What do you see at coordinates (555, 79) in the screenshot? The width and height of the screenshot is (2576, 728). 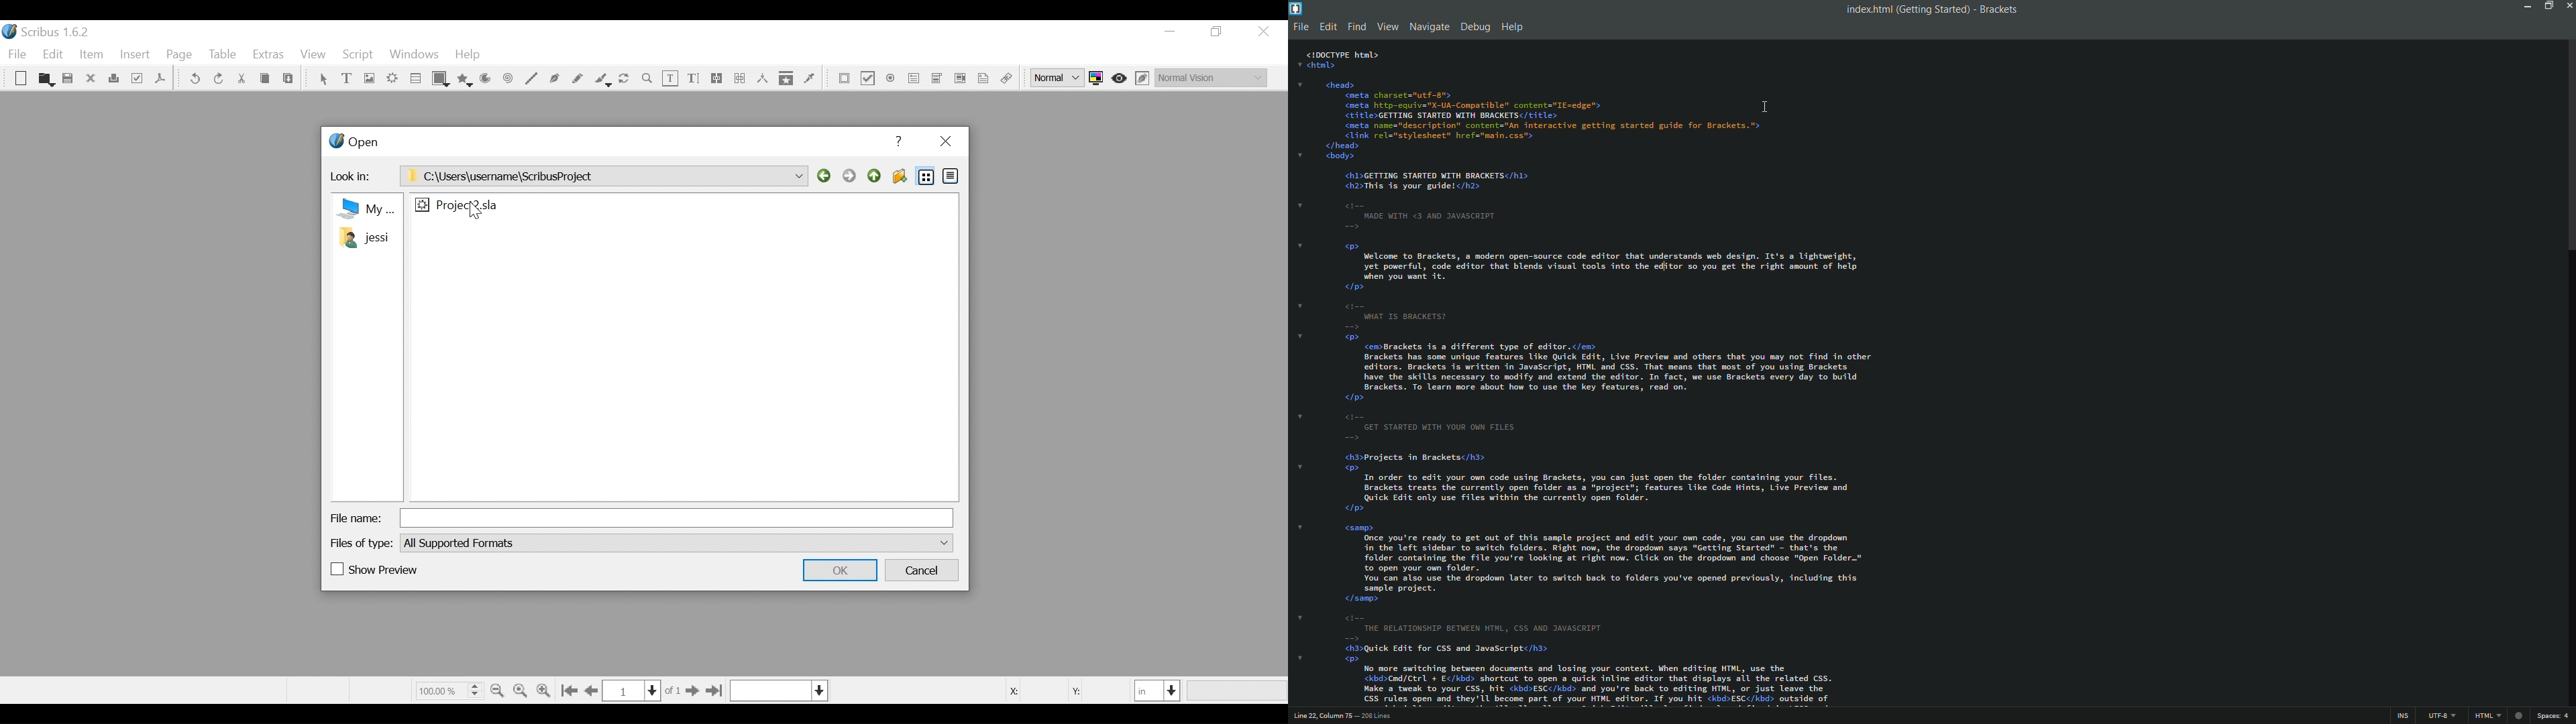 I see `Bezier curve` at bounding box center [555, 79].